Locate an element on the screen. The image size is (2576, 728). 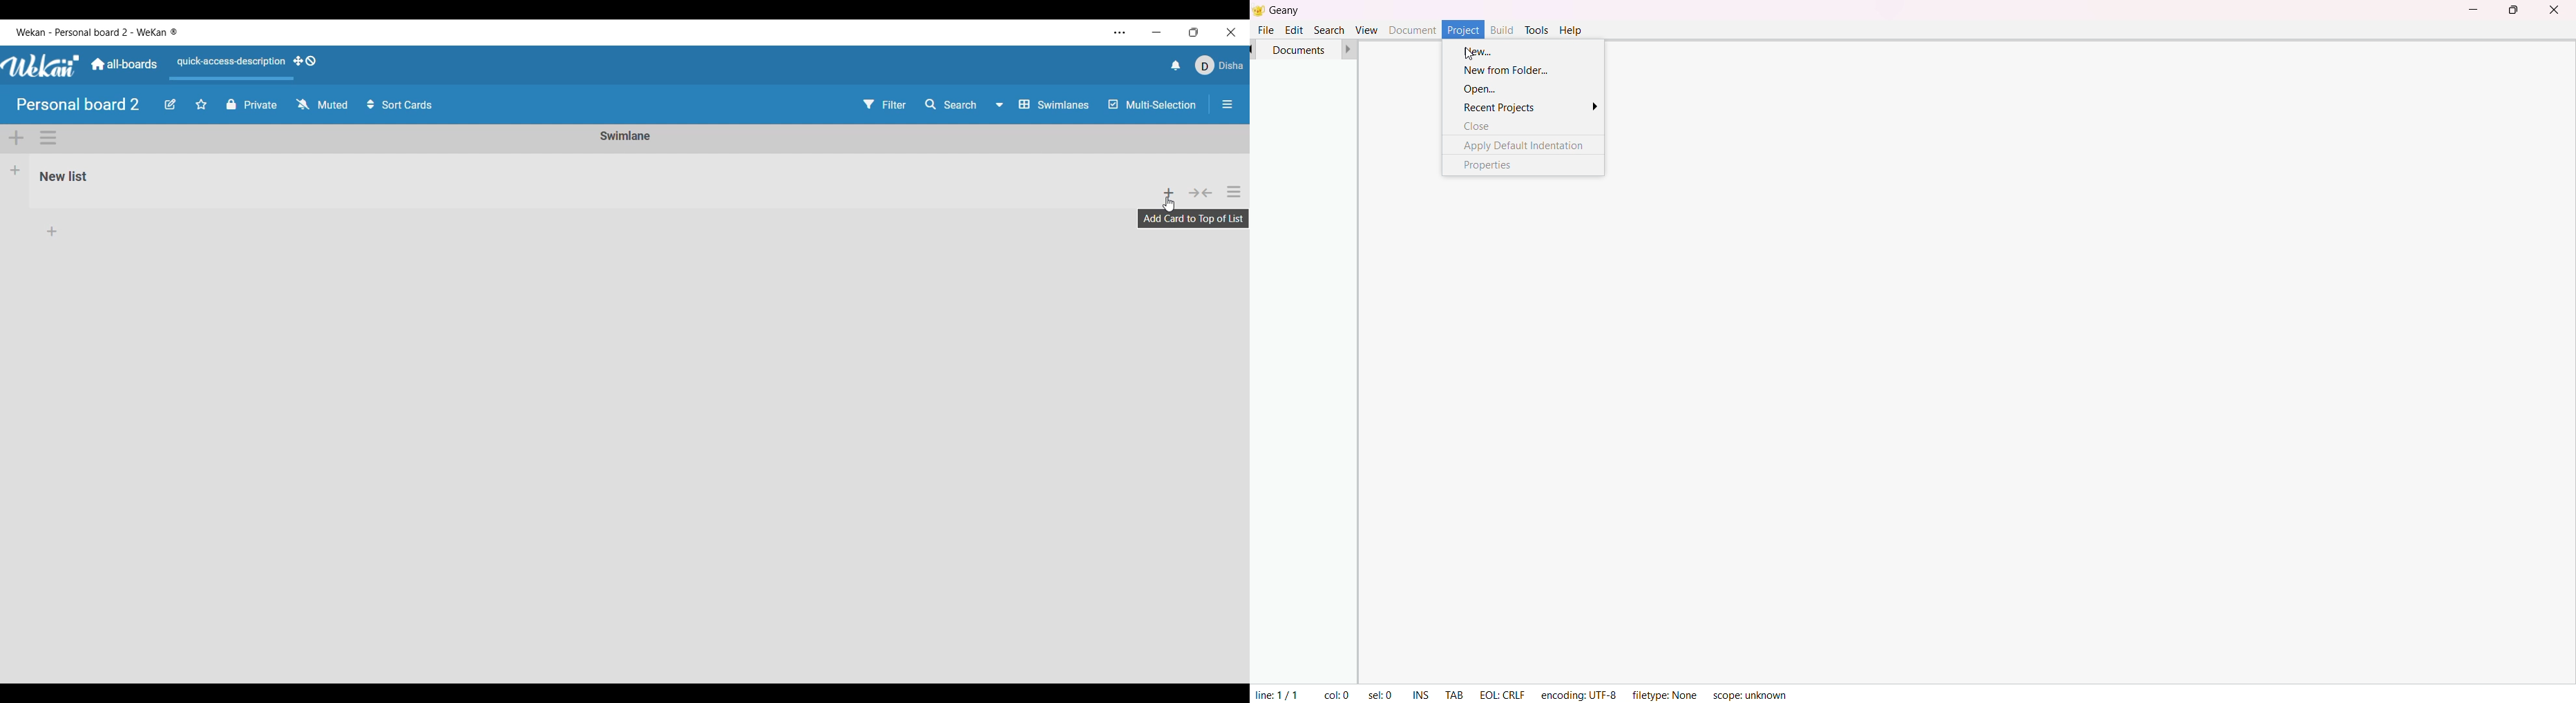
Software and board name is located at coordinates (96, 33).